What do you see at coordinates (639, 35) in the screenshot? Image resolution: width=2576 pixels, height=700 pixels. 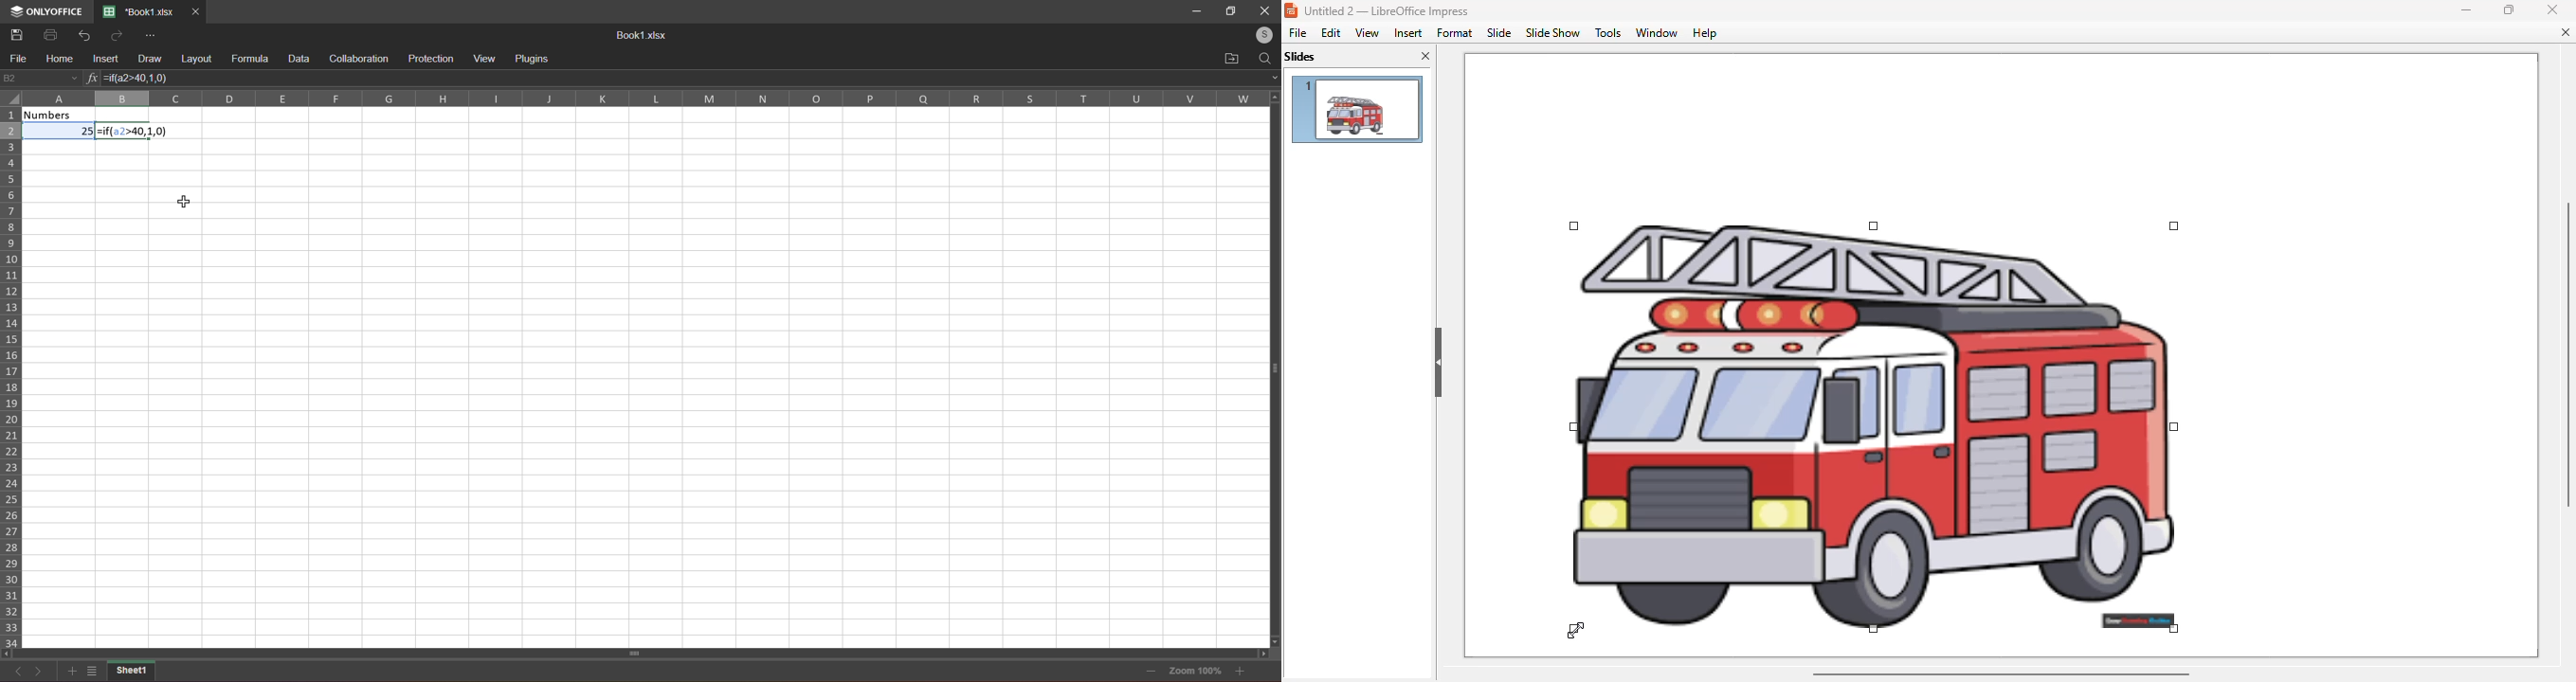 I see `Book1.xisx` at bounding box center [639, 35].